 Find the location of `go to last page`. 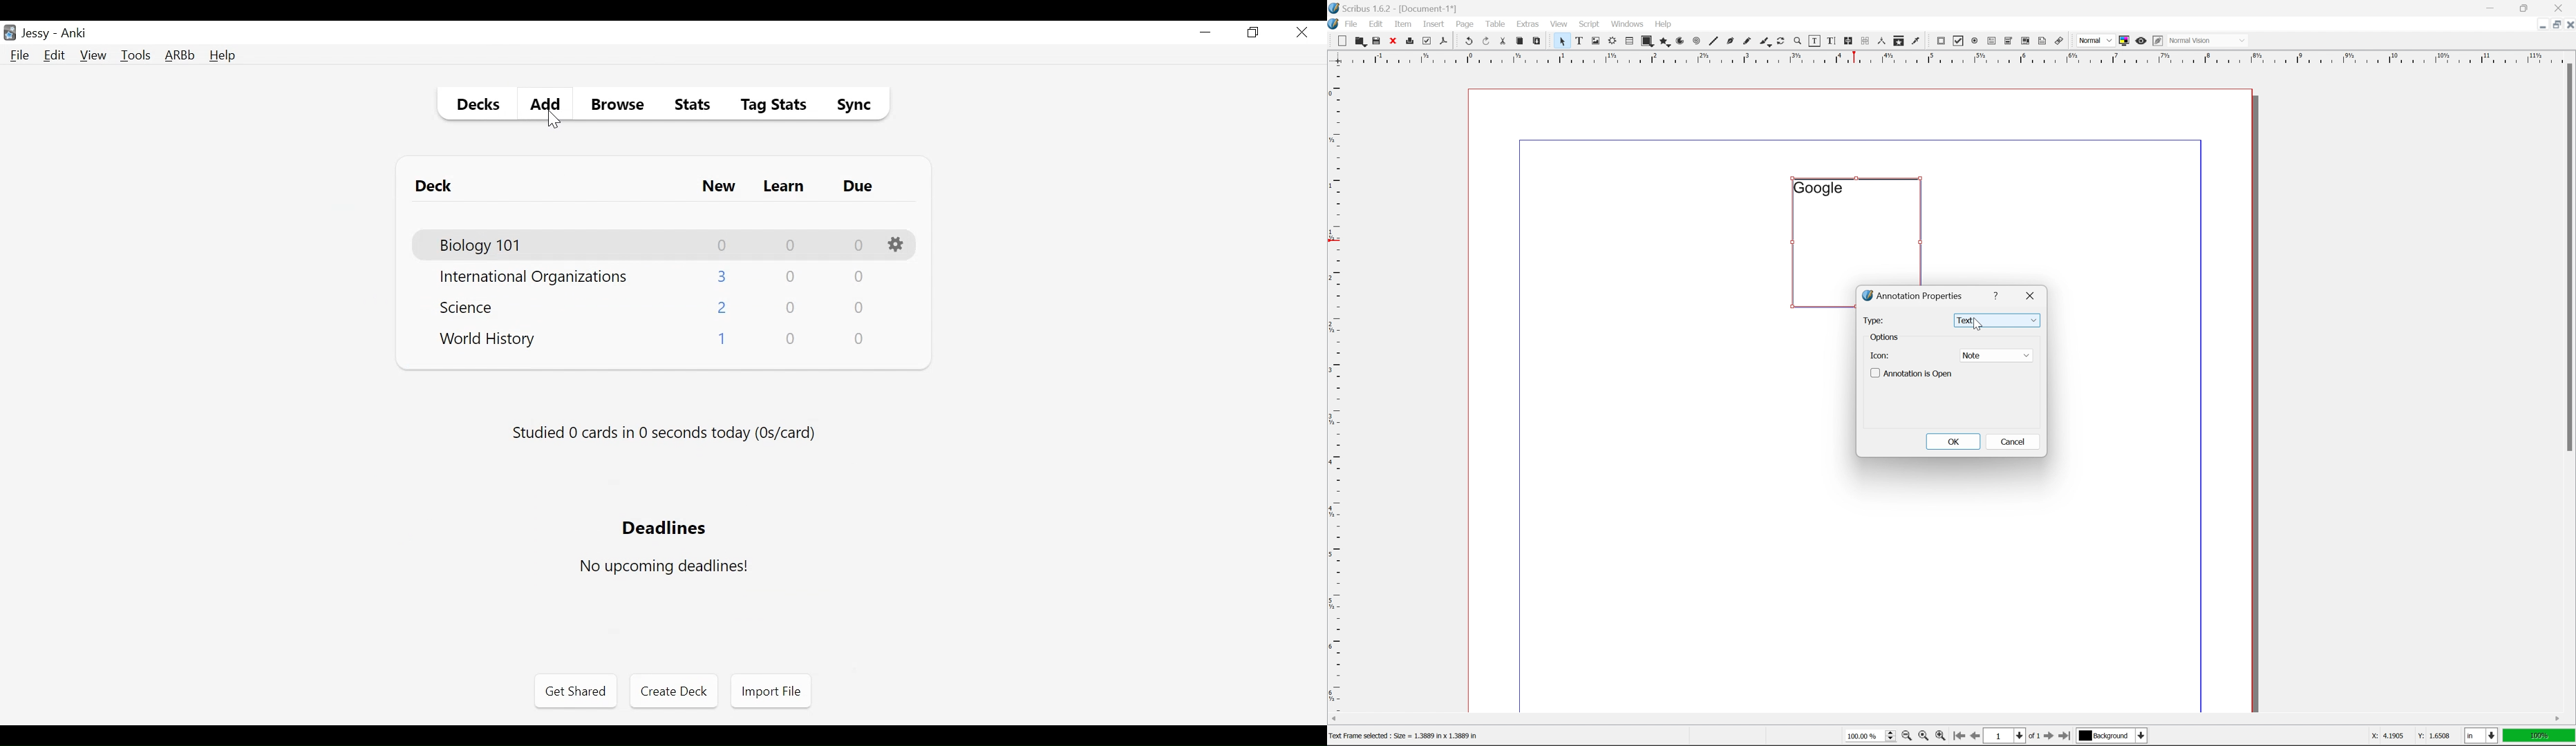

go to last page is located at coordinates (2064, 736).